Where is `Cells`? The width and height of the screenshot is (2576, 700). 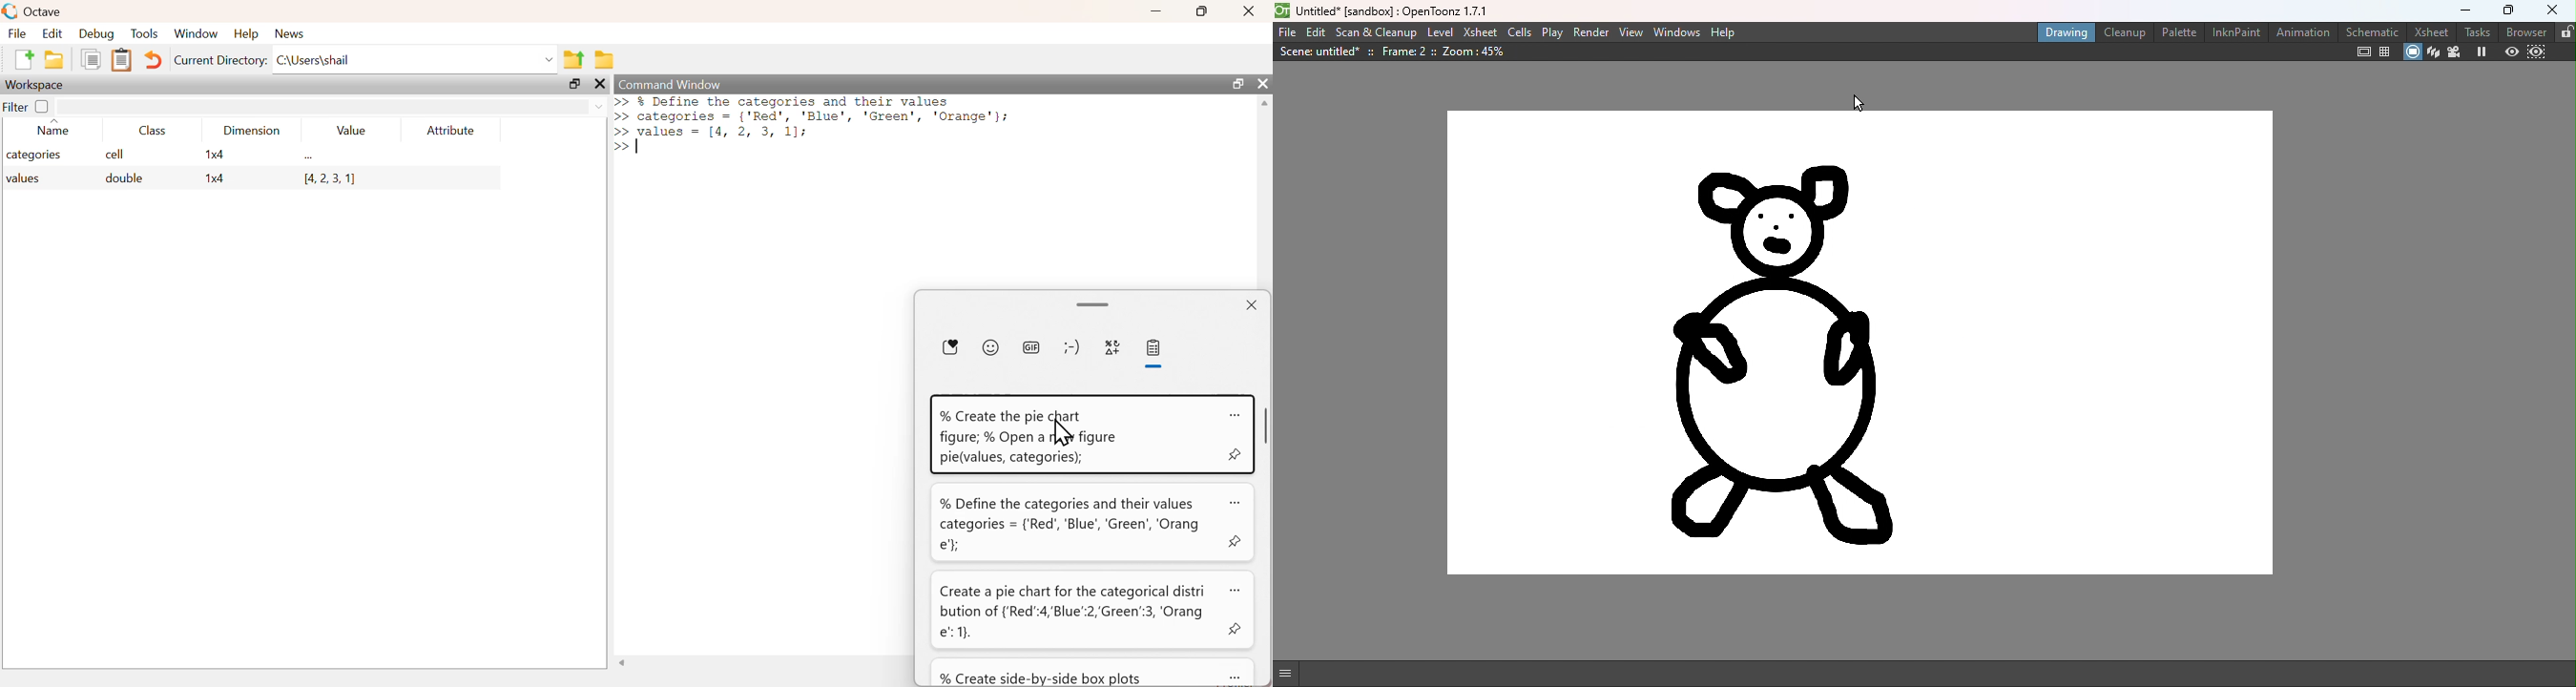
Cells is located at coordinates (1520, 32).